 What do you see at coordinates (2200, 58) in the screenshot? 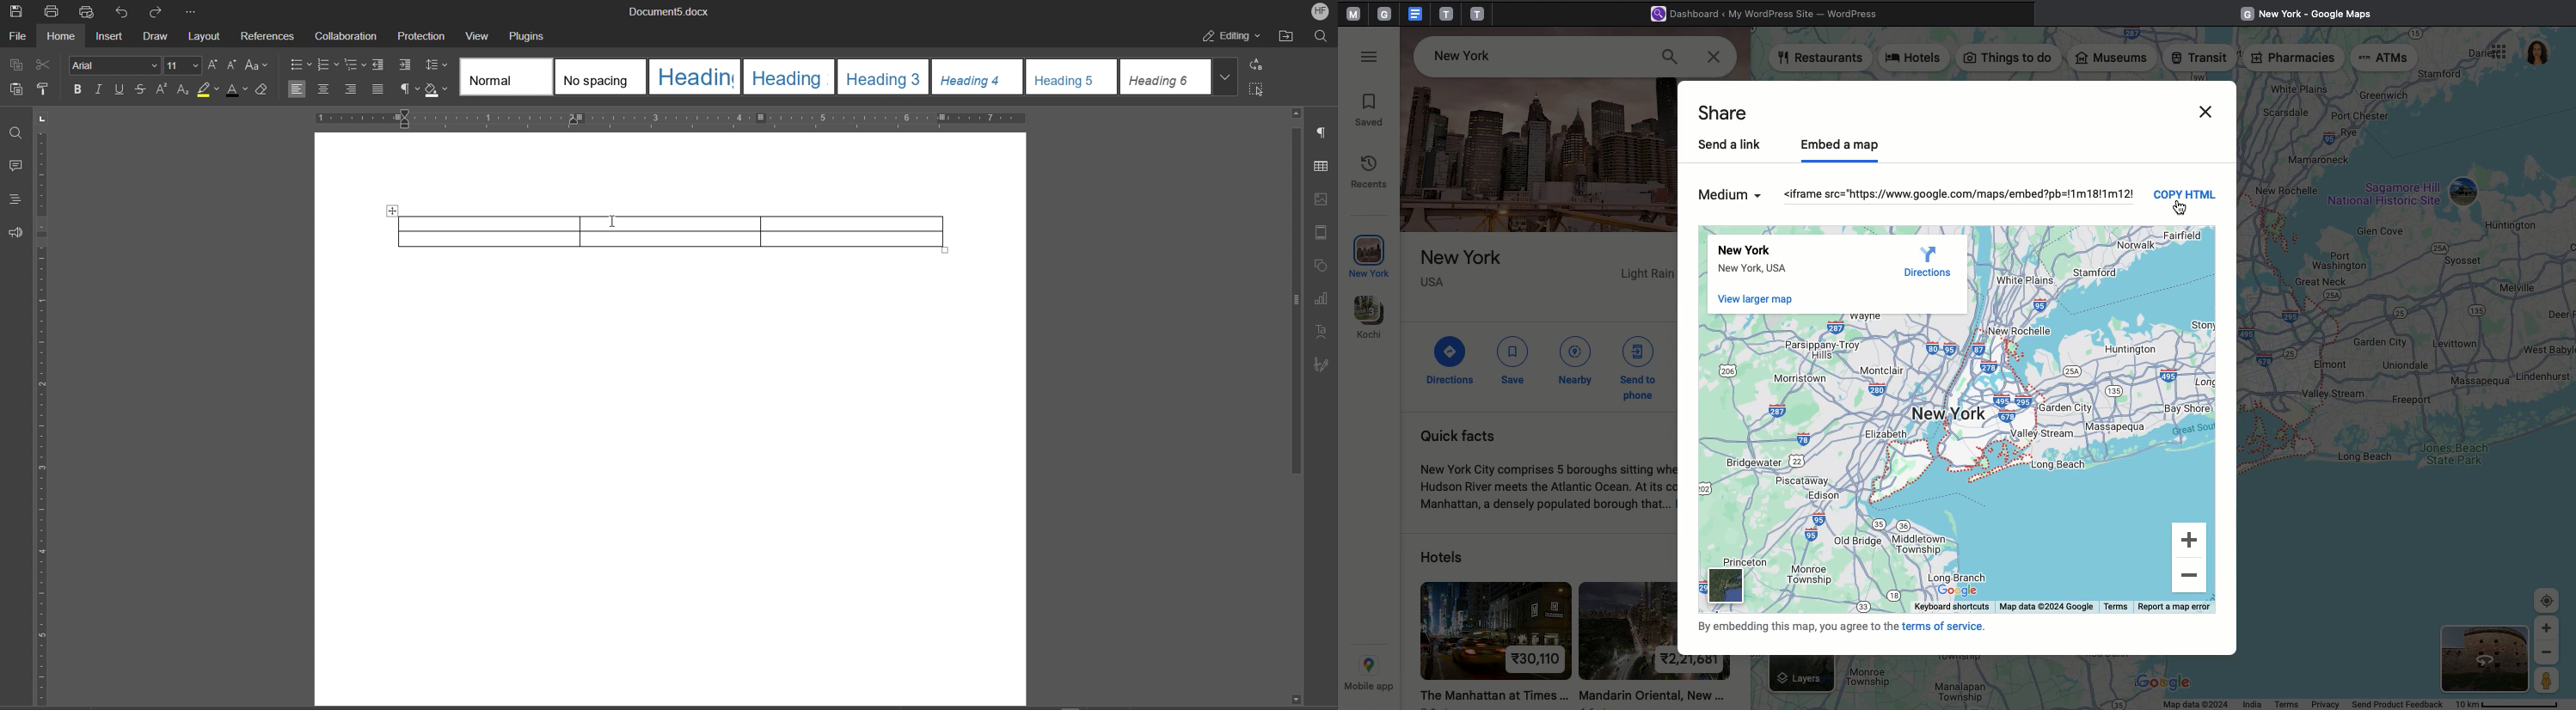
I see `Transit` at bounding box center [2200, 58].